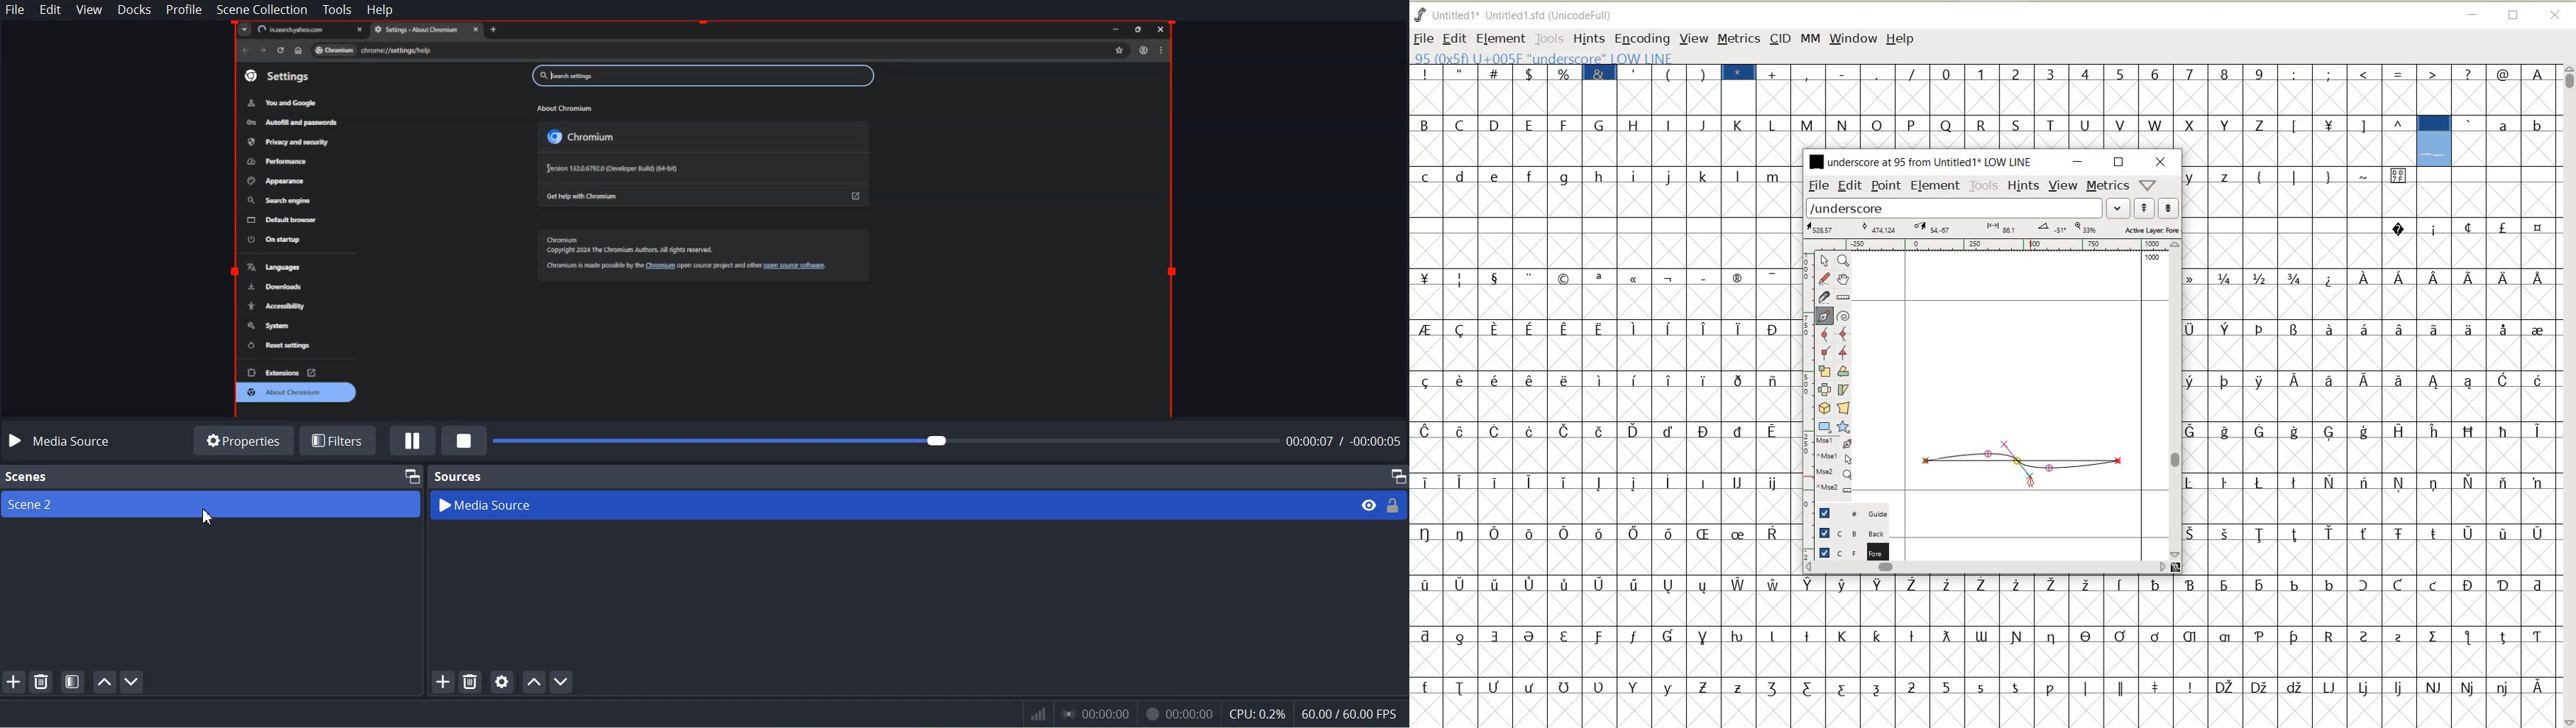 Image resolution: width=2576 pixels, height=728 pixels. What do you see at coordinates (2434, 141) in the screenshot?
I see `glyph selected` at bounding box center [2434, 141].